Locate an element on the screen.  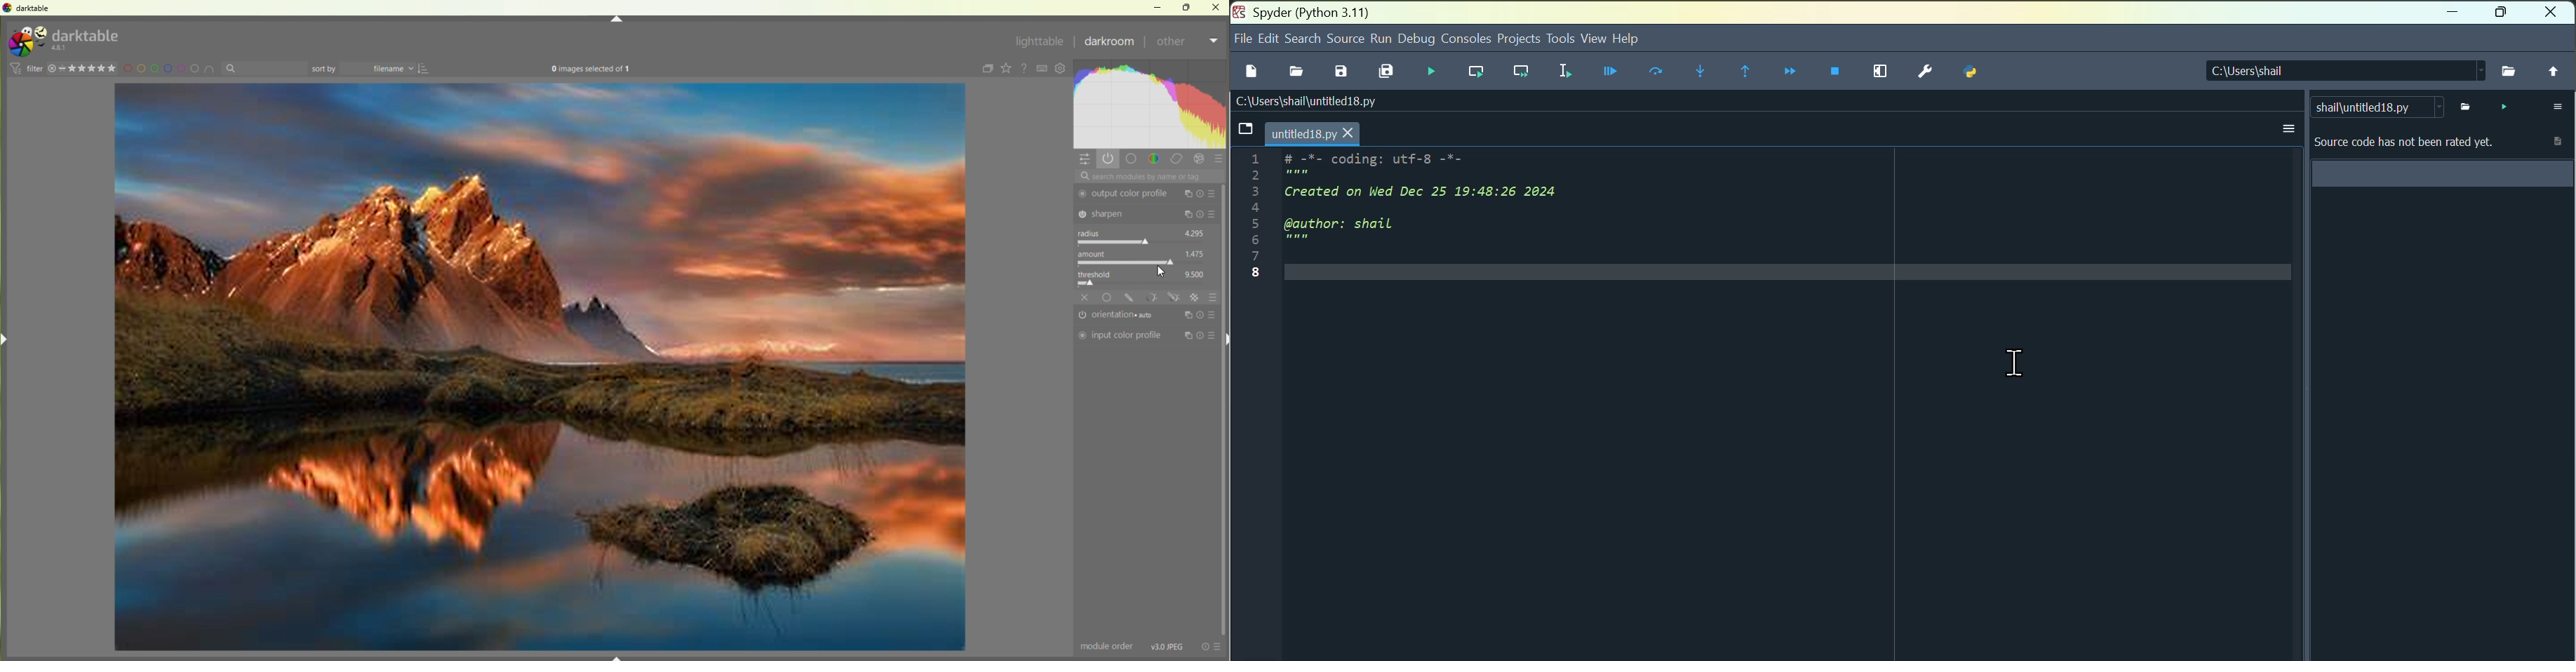
Help is located at coordinates (1026, 69).